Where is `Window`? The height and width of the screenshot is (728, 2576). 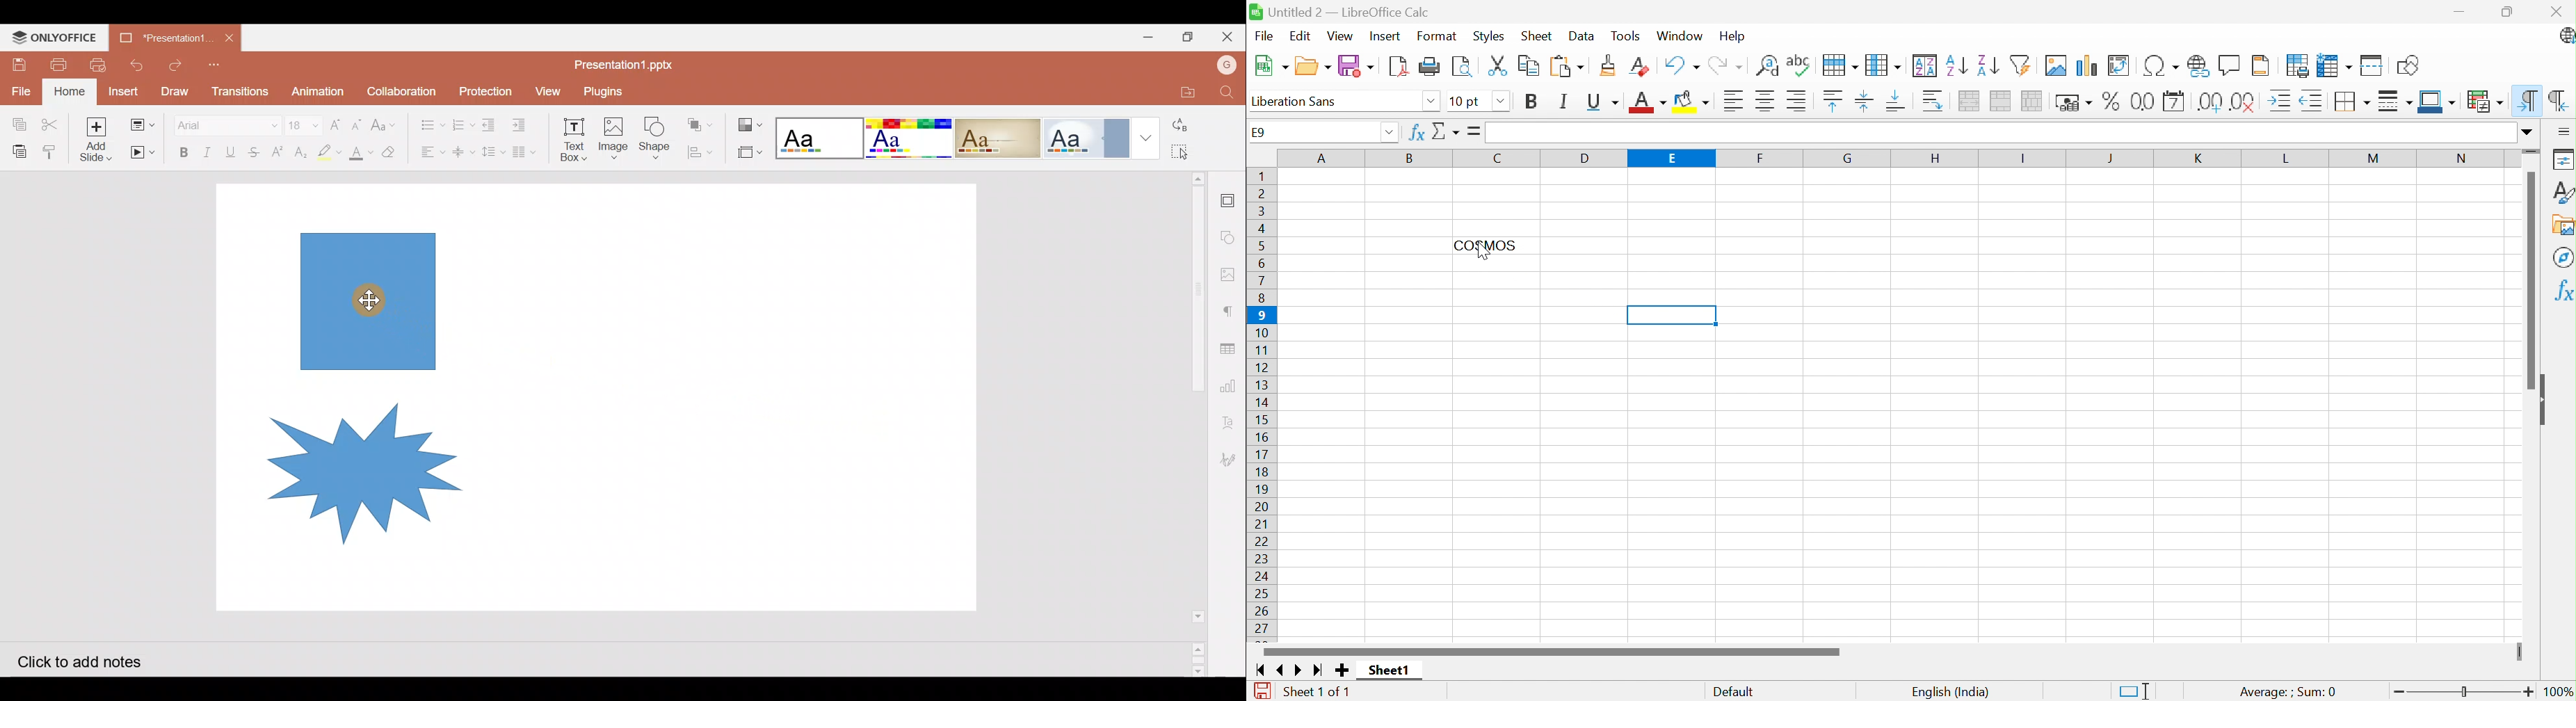
Window is located at coordinates (1681, 35).